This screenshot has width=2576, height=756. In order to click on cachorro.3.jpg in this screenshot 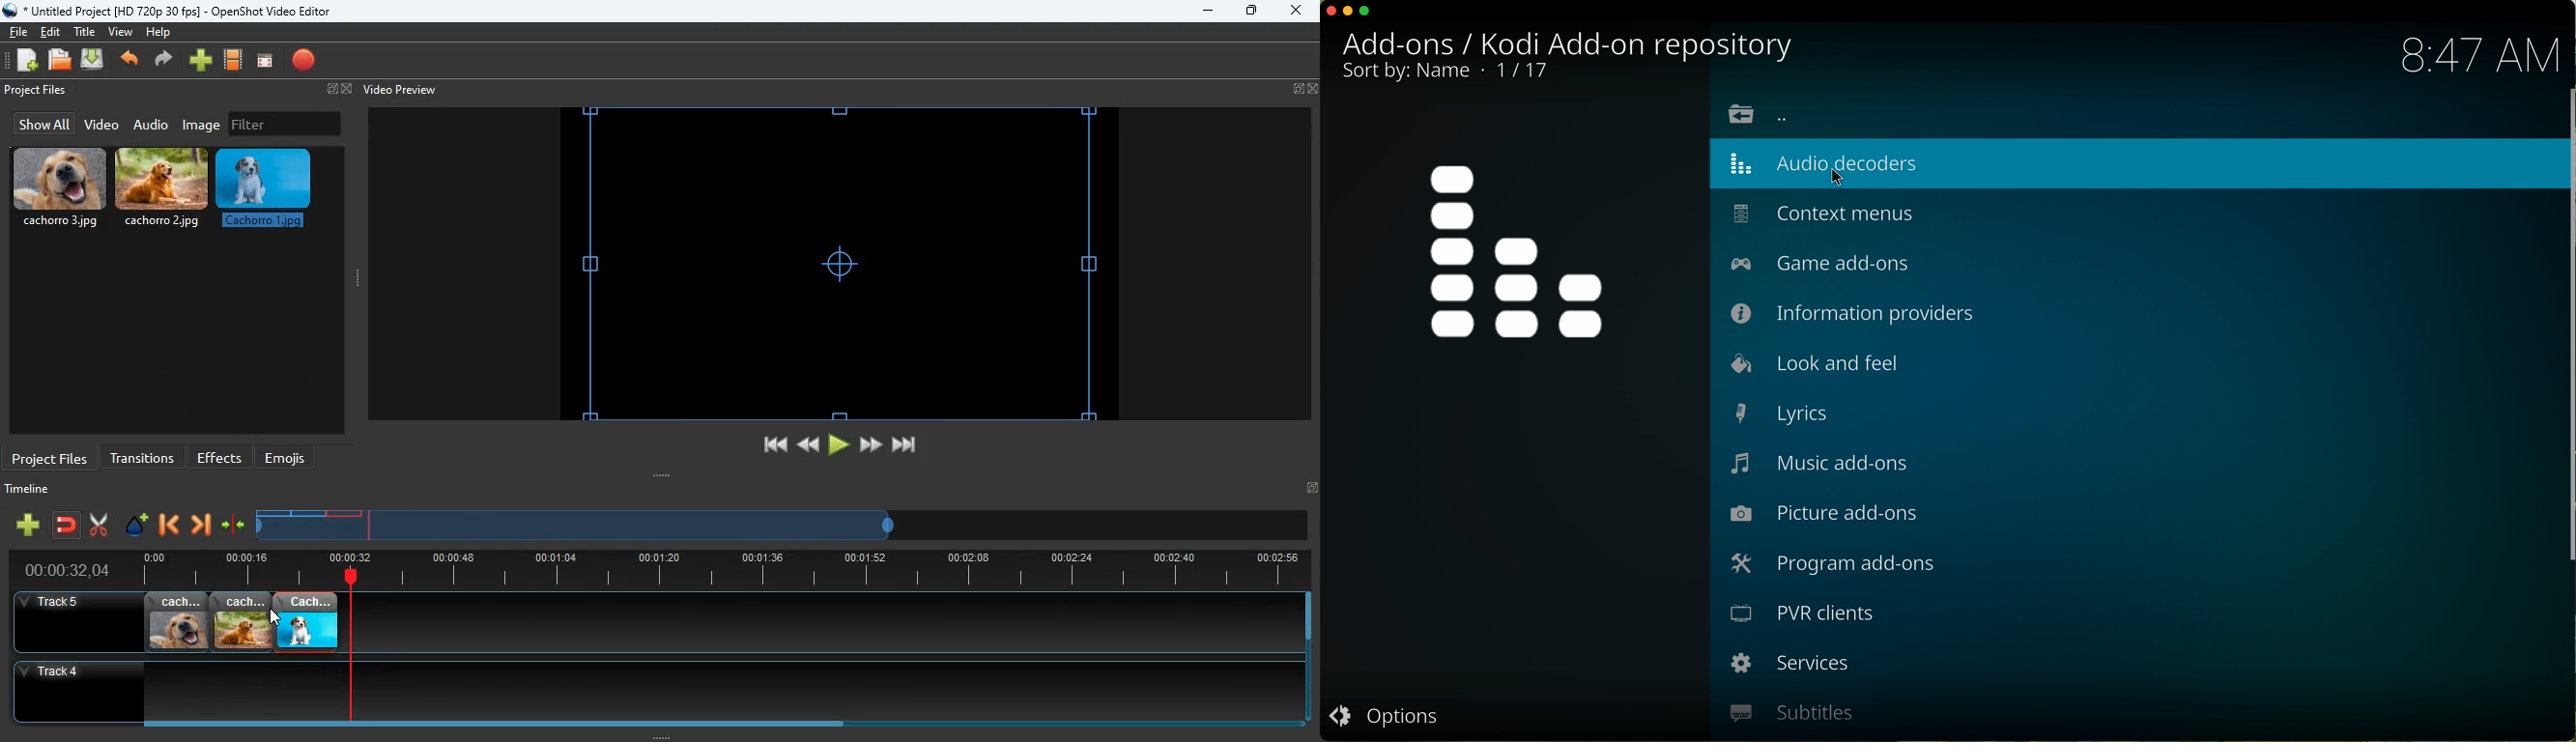, I will do `click(60, 188)`.